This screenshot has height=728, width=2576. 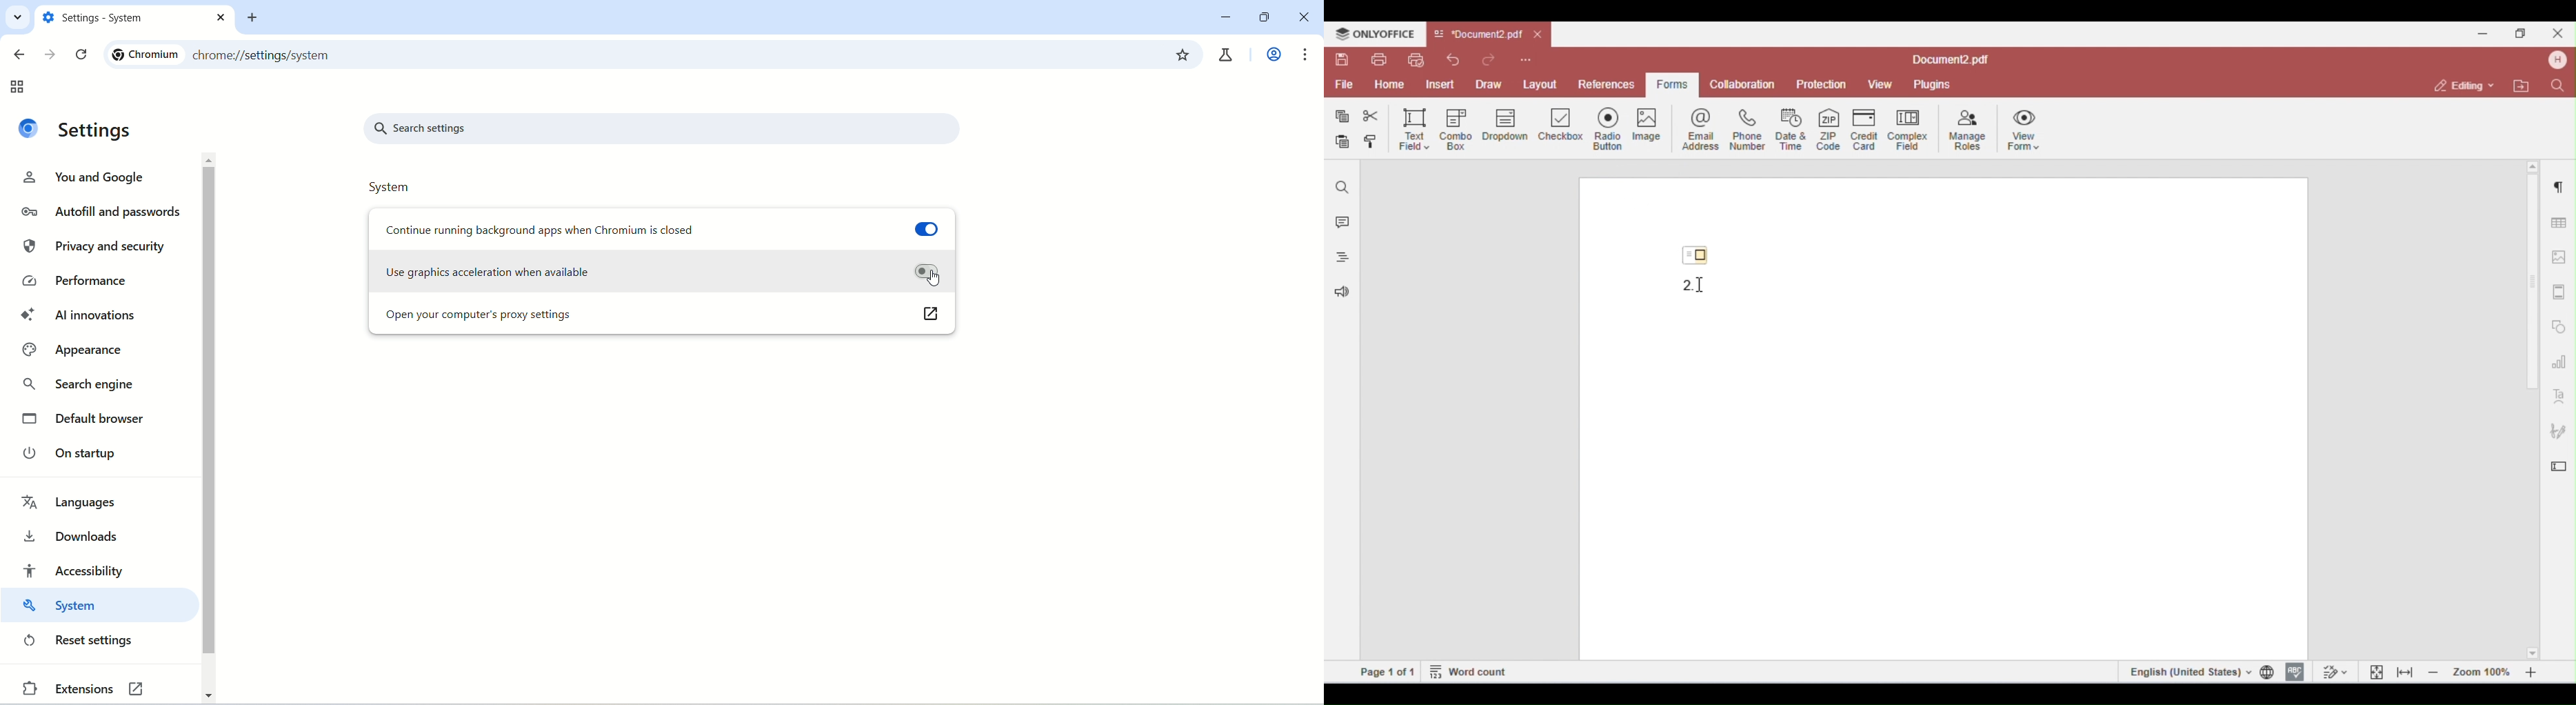 What do you see at coordinates (92, 244) in the screenshot?
I see `privacy and security` at bounding box center [92, 244].